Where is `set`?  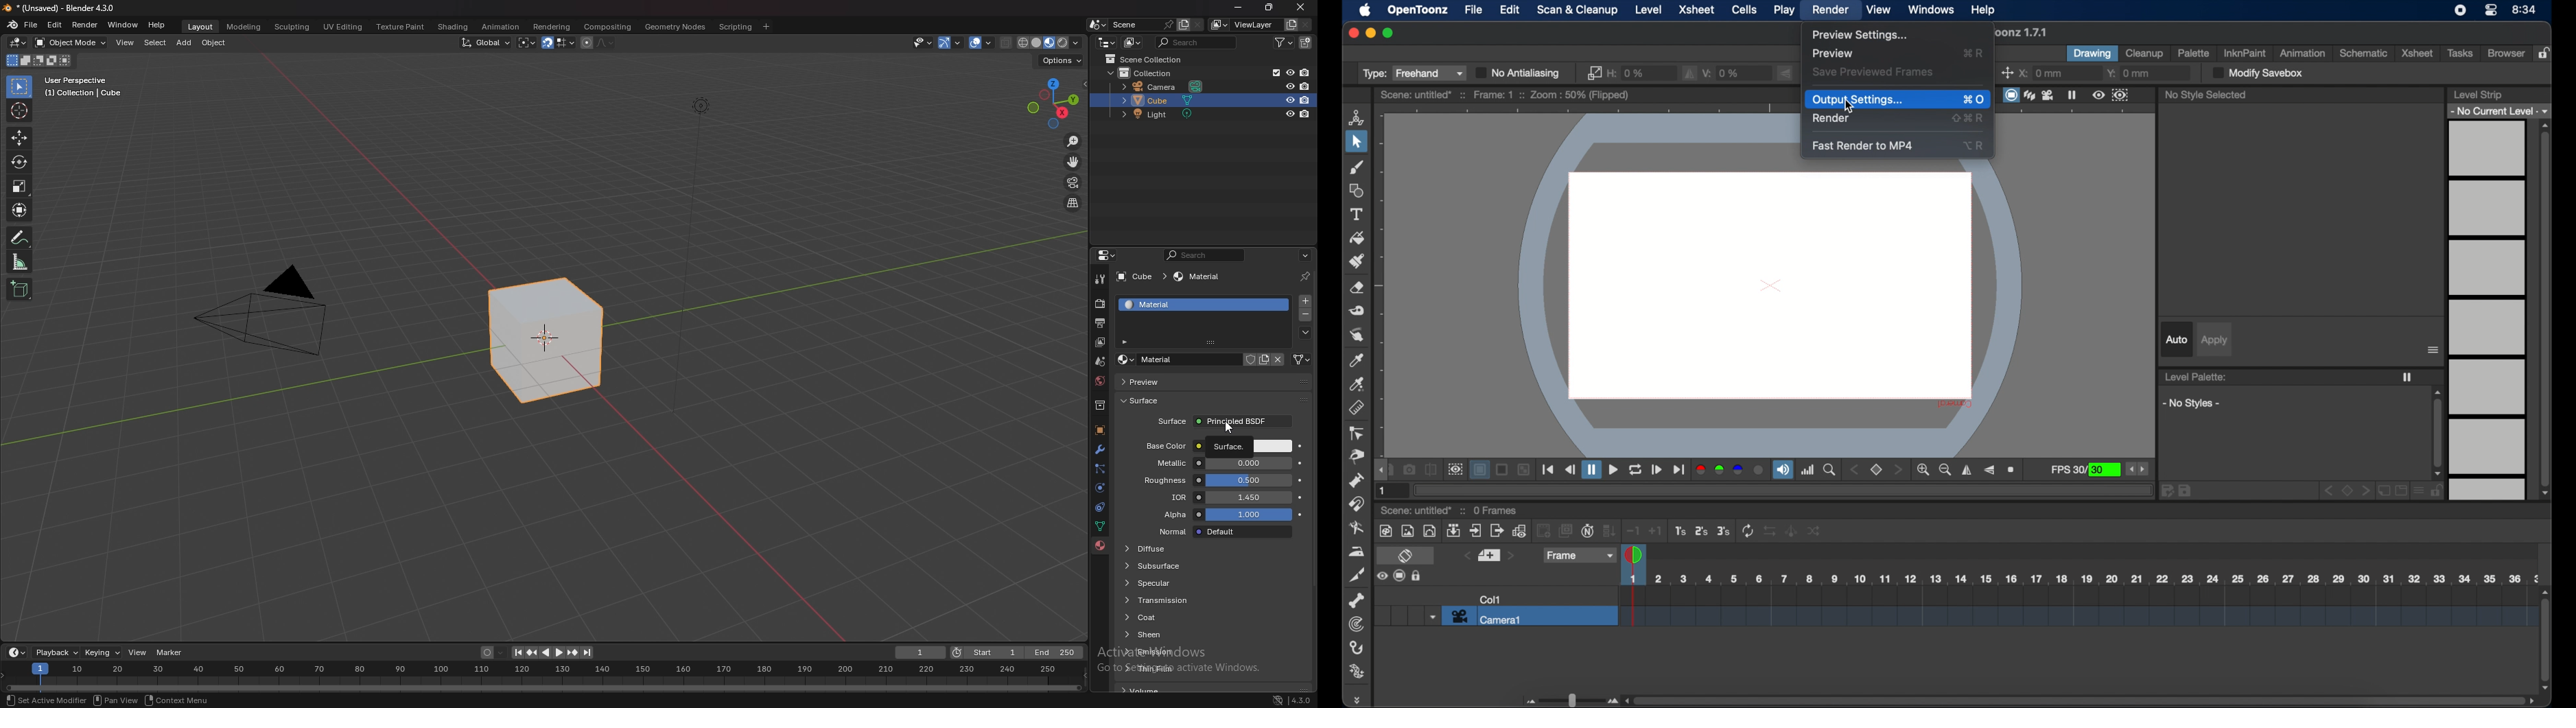
set is located at coordinates (1488, 556).